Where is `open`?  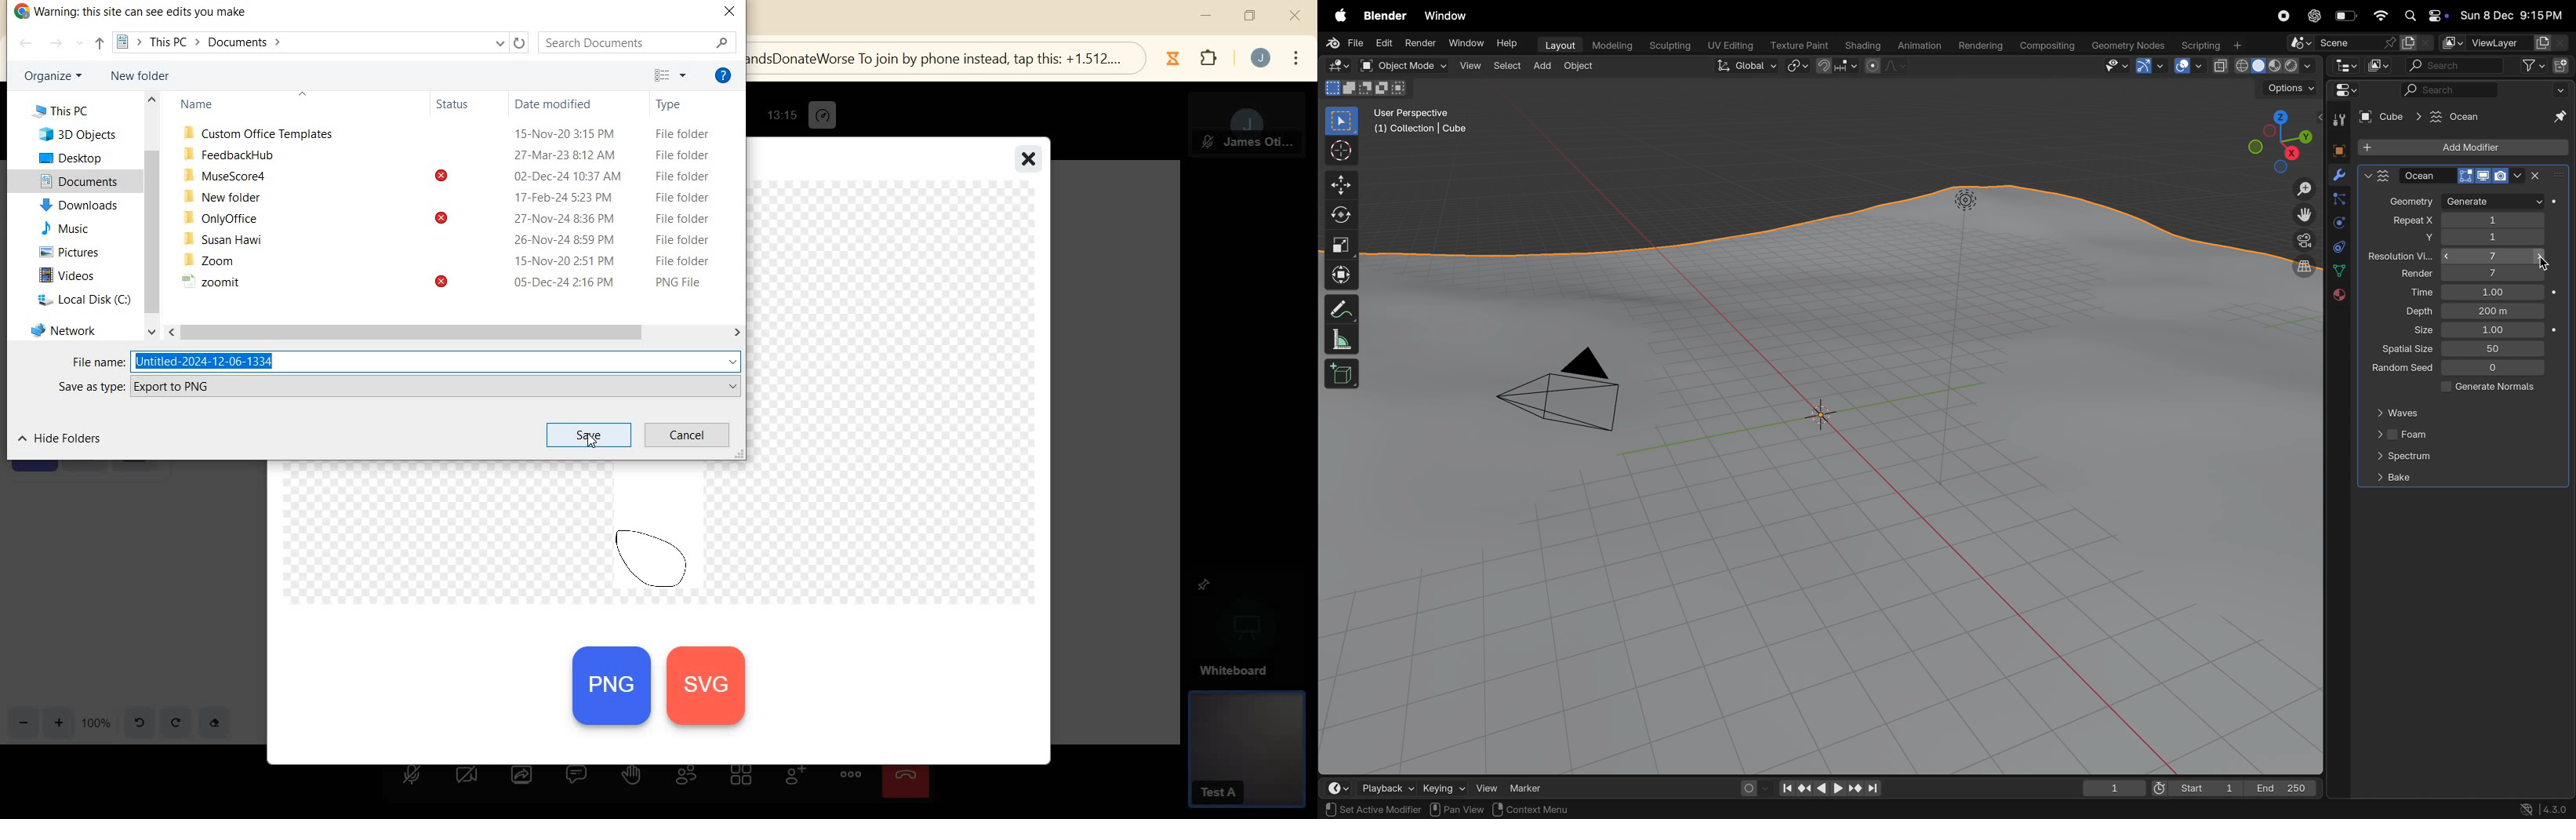 open is located at coordinates (1366, 66).